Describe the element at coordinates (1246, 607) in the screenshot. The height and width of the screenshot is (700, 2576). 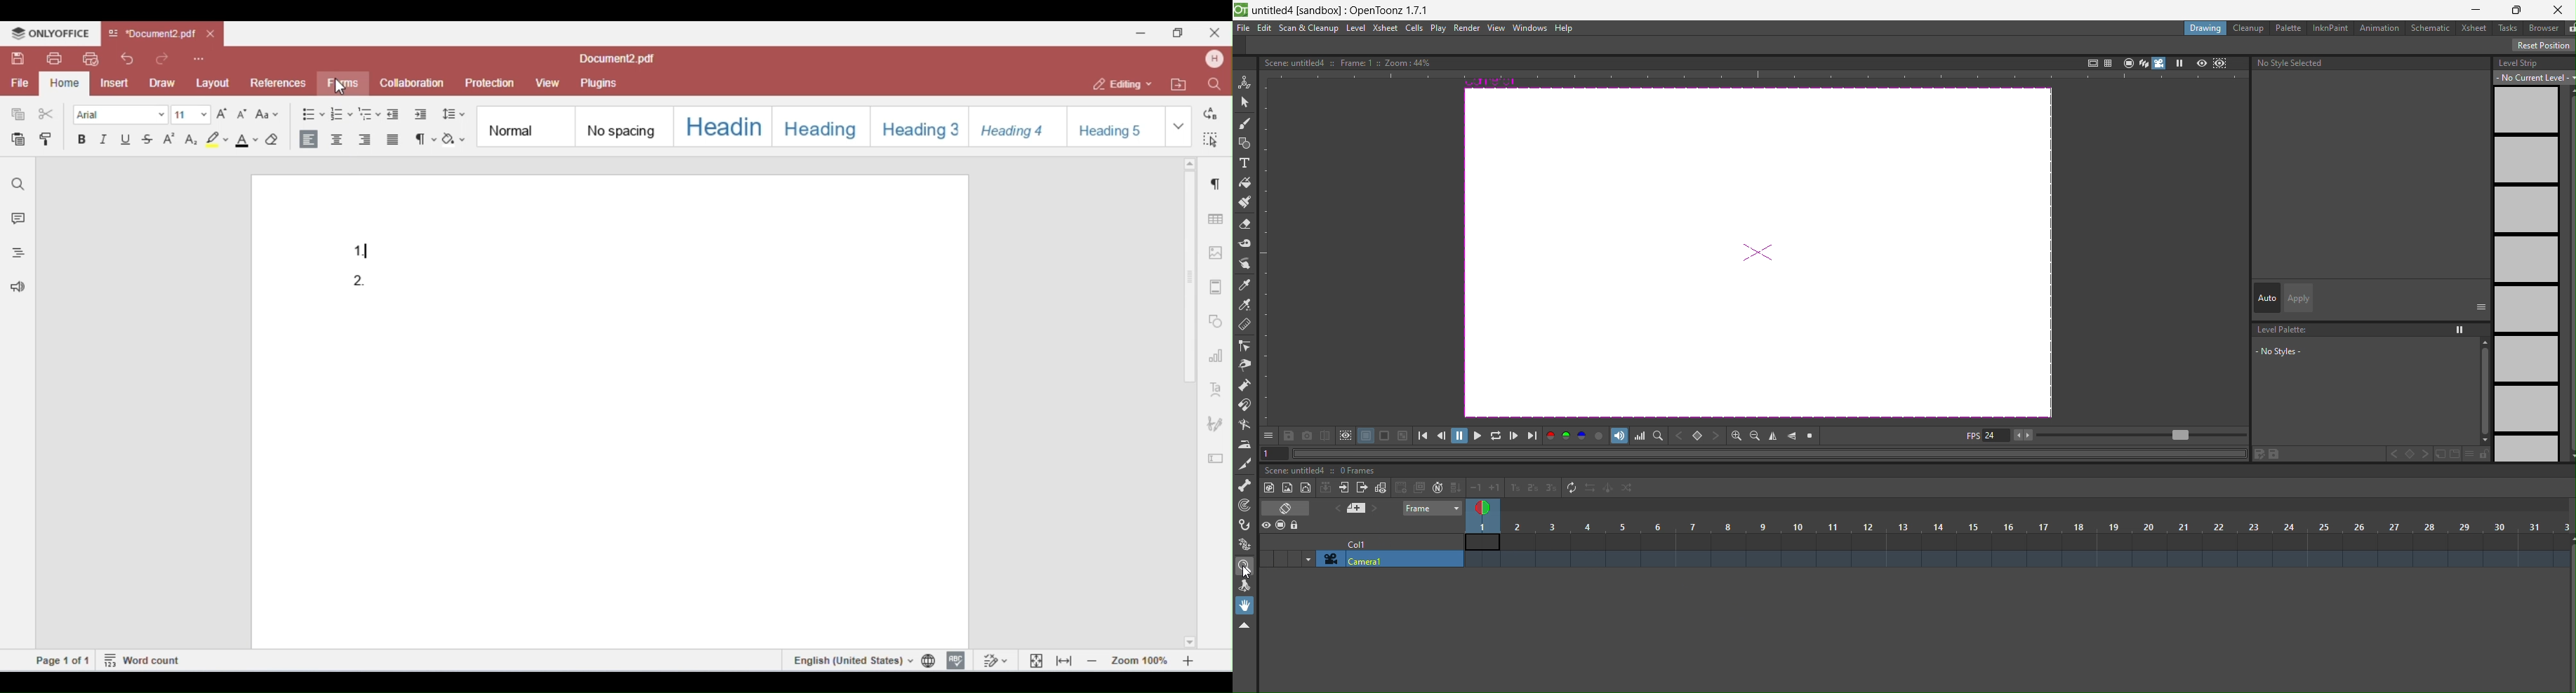
I see `` at that location.